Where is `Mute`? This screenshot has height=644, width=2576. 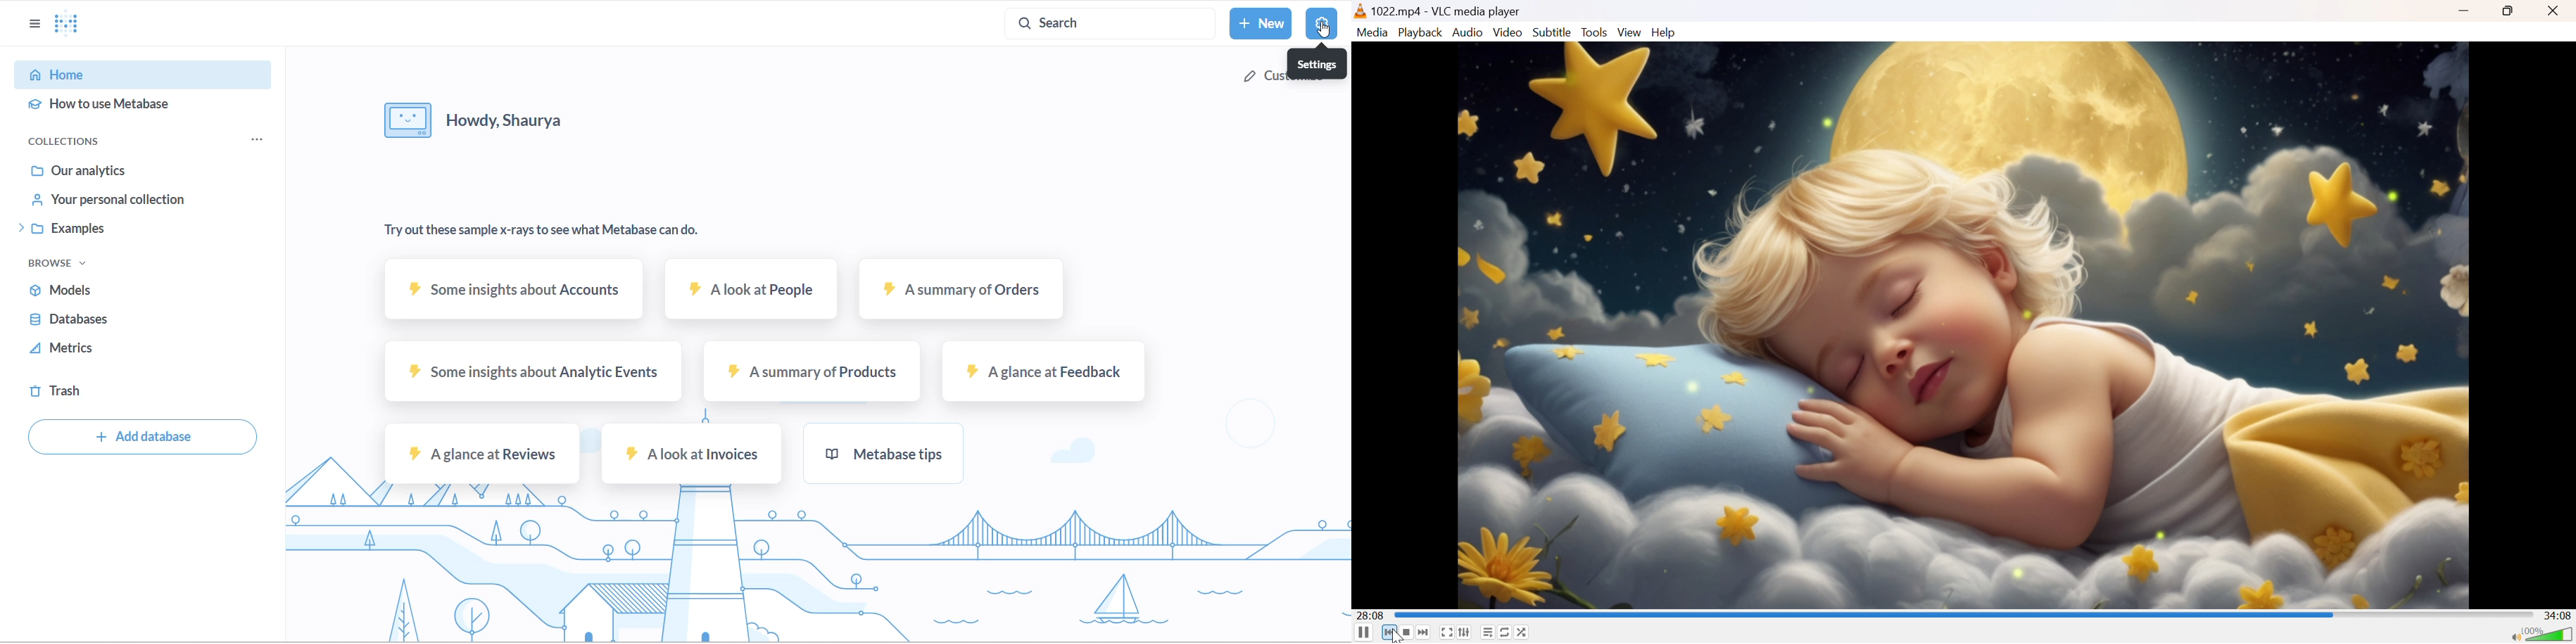
Mute is located at coordinates (2512, 638).